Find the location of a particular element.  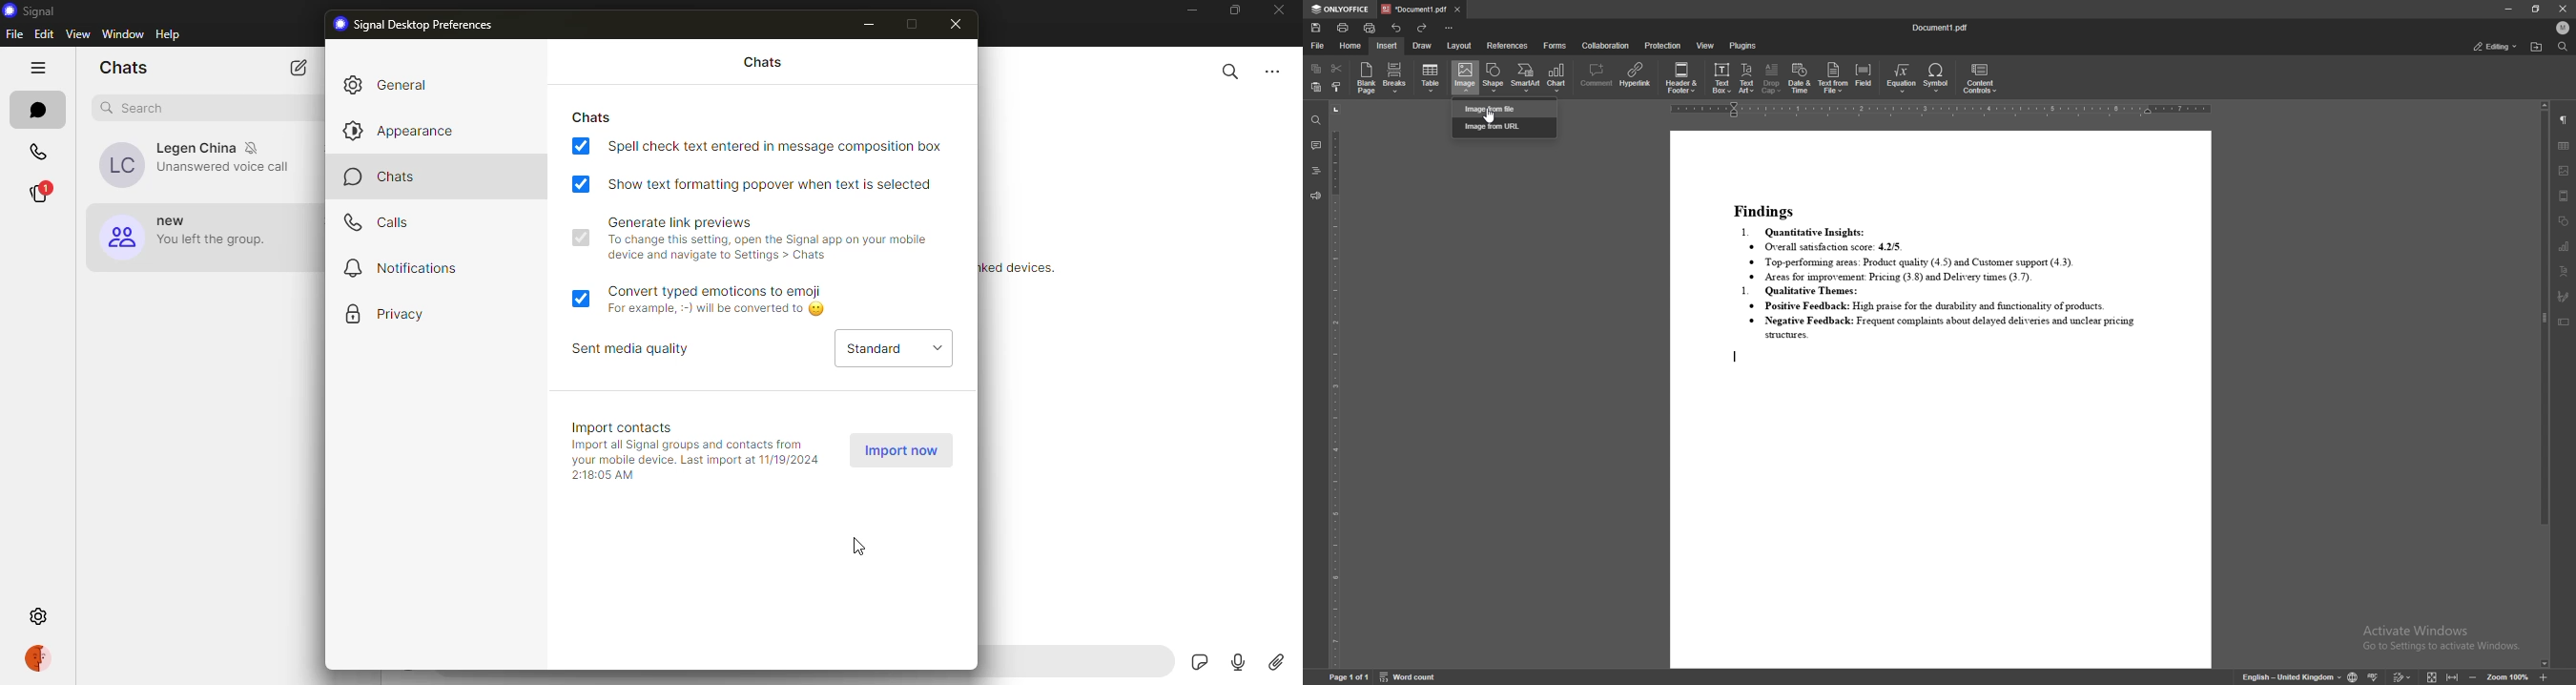

chats is located at coordinates (123, 67).